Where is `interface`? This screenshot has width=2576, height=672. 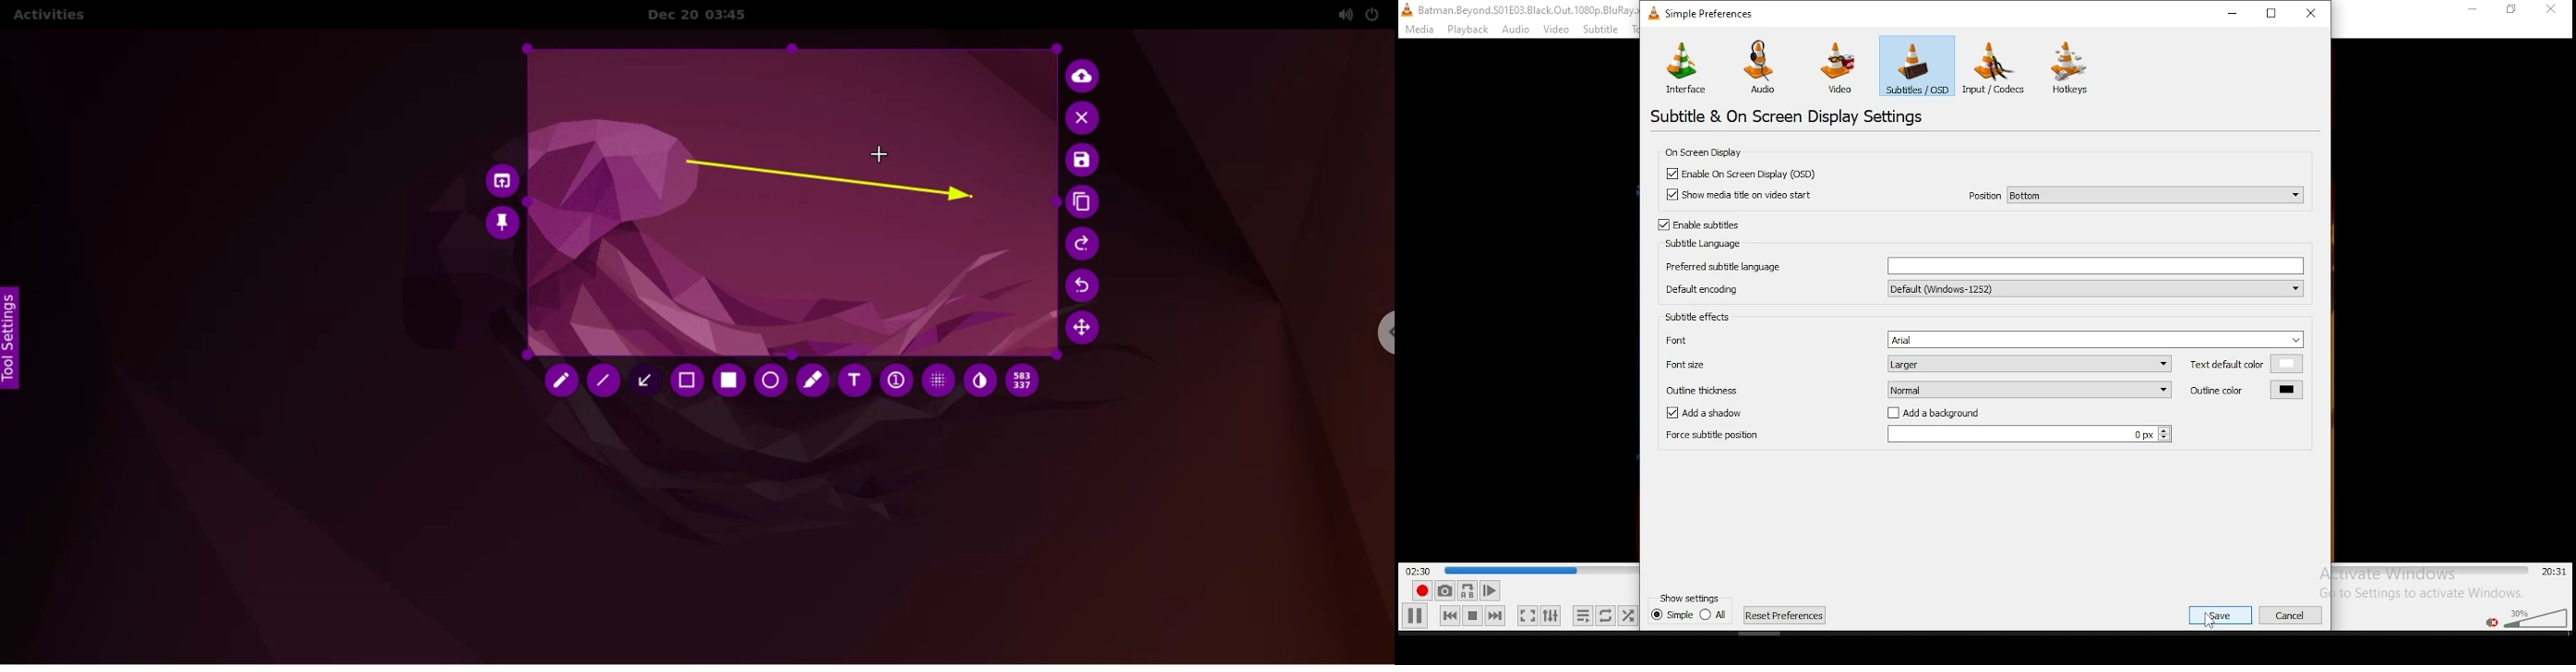 interface is located at coordinates (1683, 66).